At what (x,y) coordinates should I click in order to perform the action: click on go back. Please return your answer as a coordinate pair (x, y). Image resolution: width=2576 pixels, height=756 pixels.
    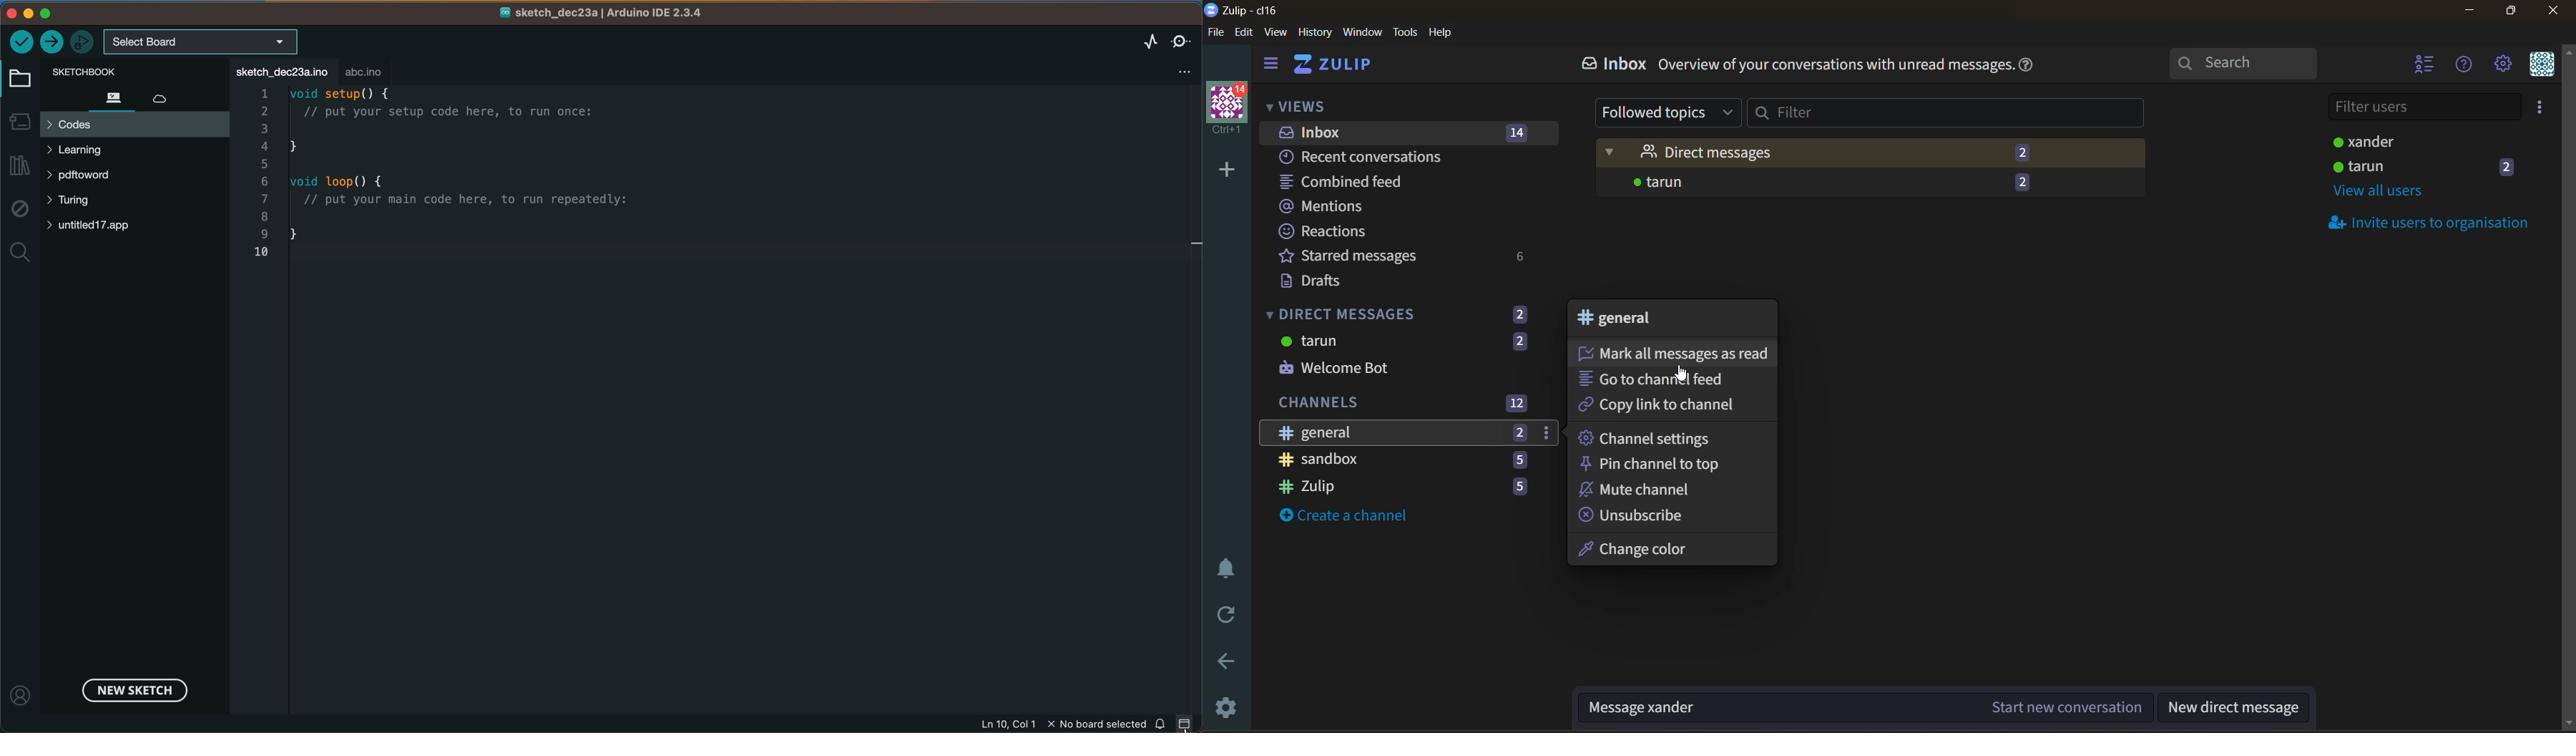
    Looking at the image, I should click on (1230, 662).